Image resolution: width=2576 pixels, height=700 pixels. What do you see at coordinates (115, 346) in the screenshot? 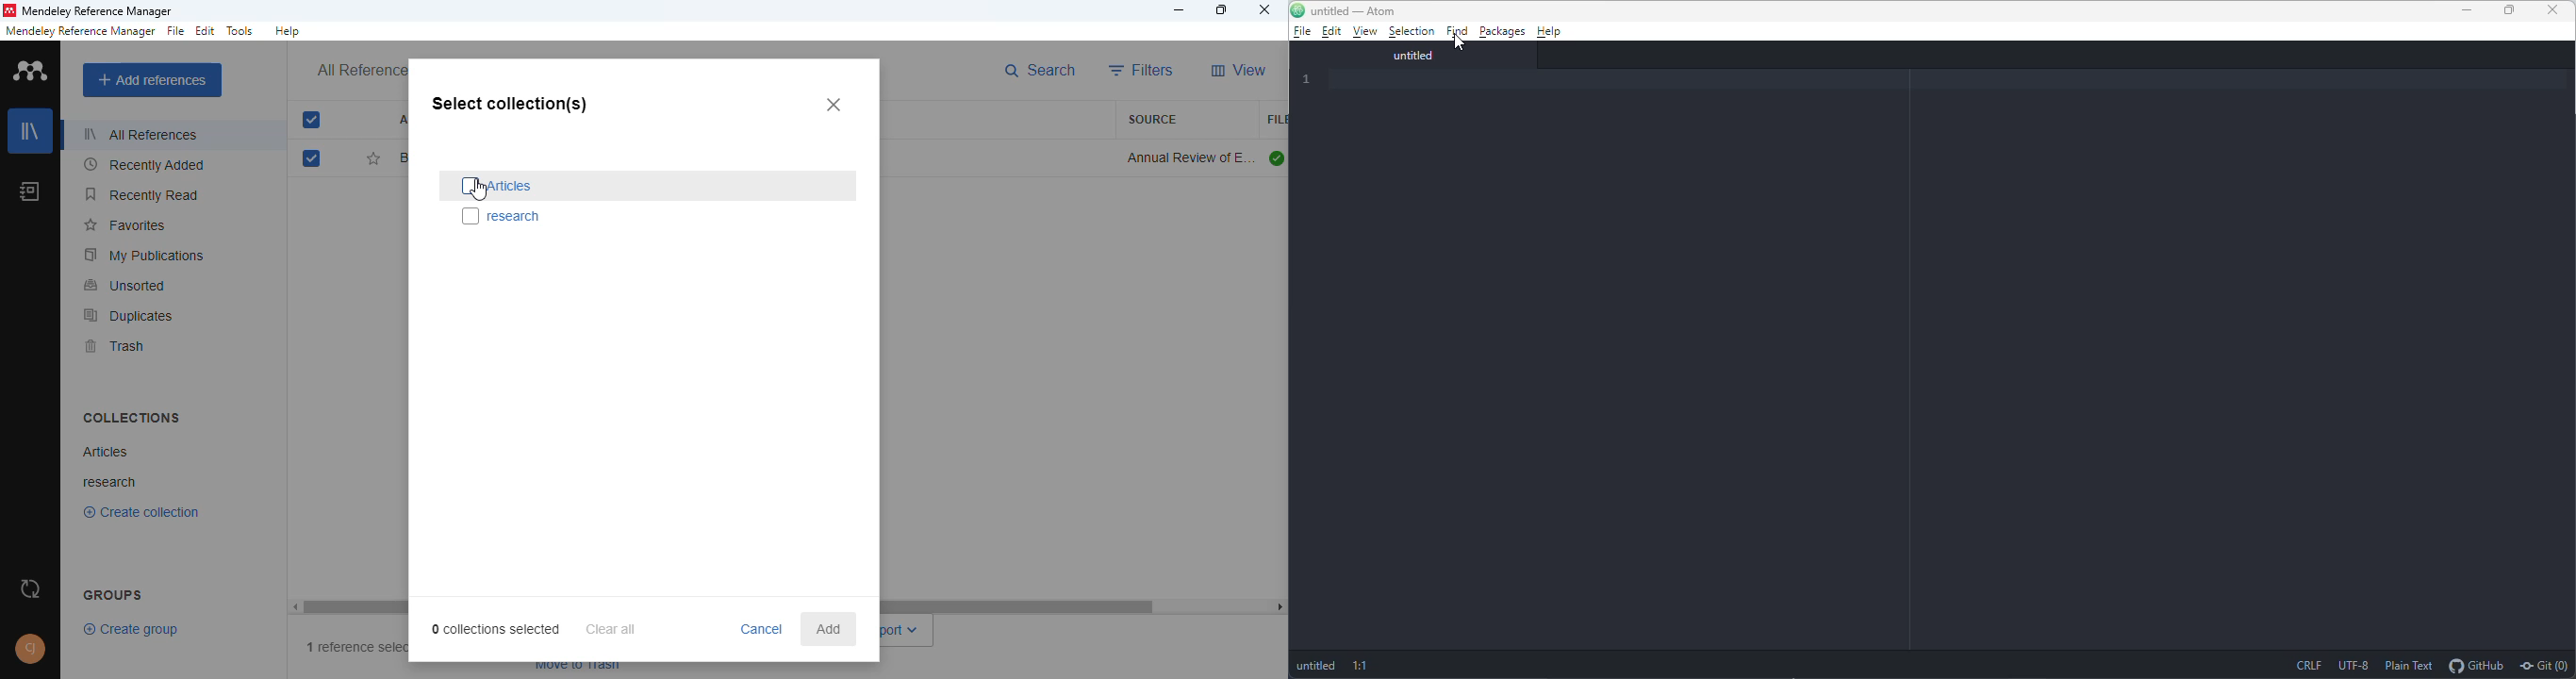
I see `trash` at bounding box center [115, 346].